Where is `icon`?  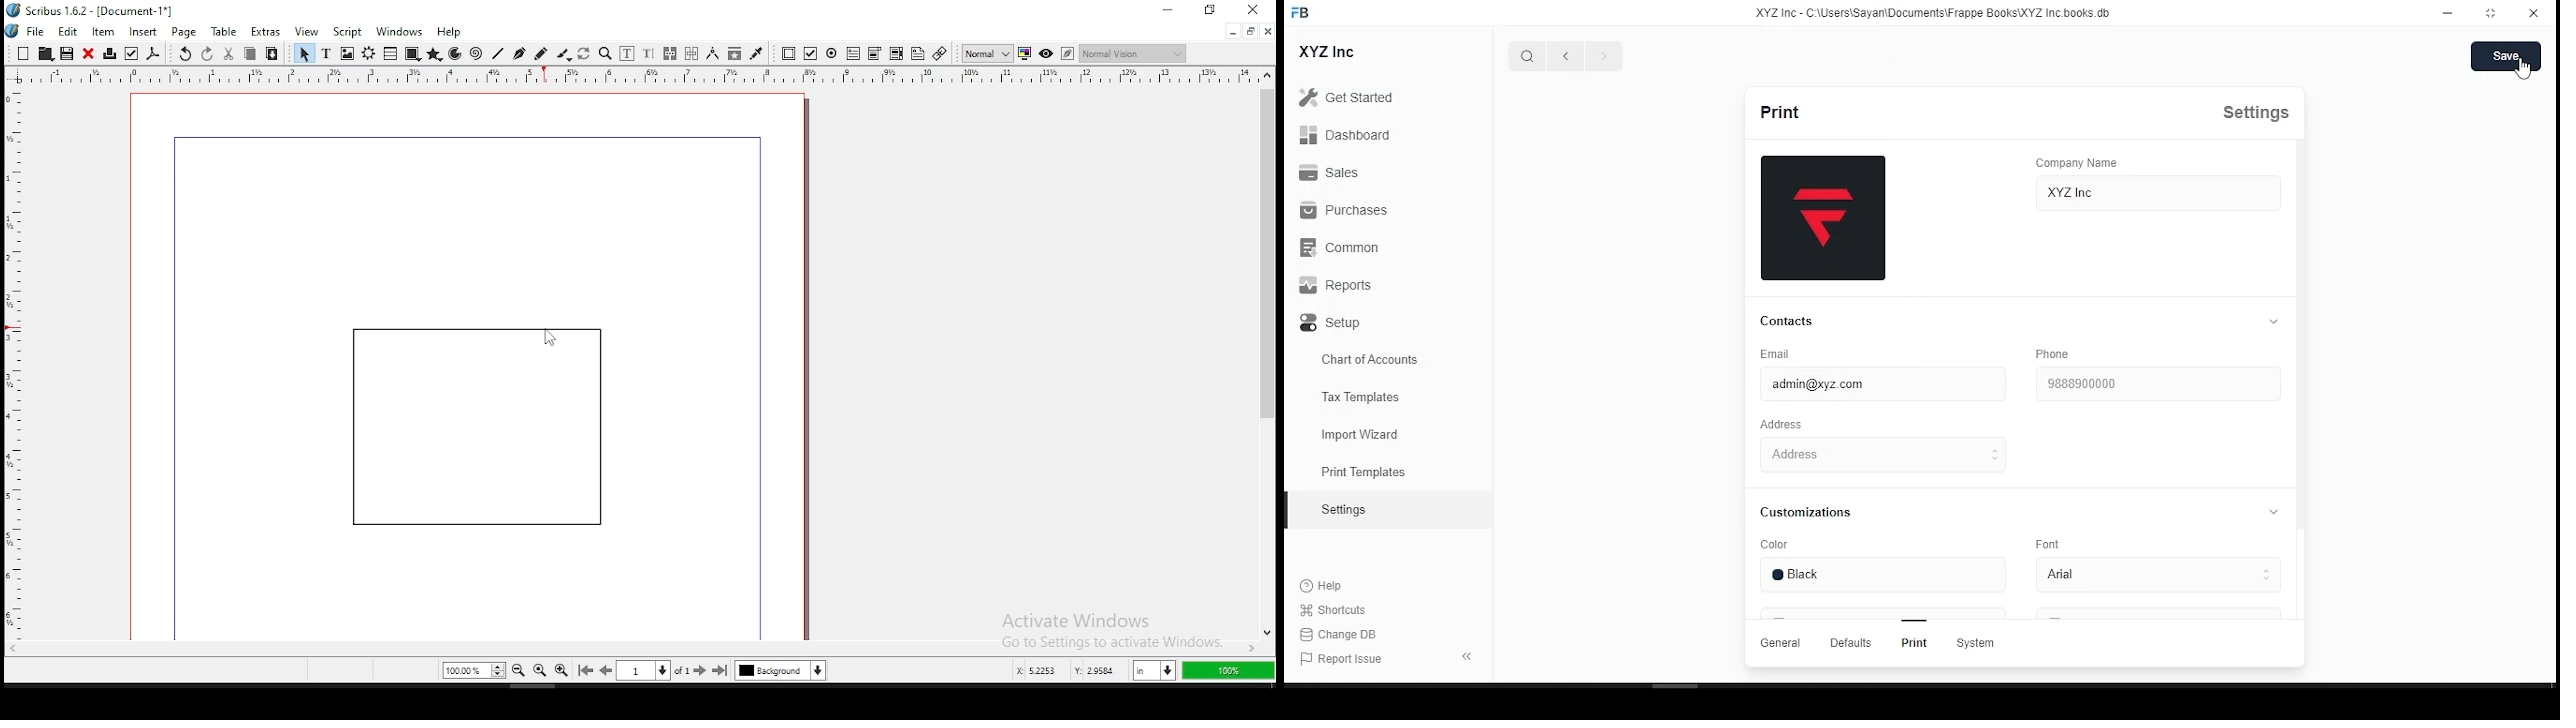
icon is located at coordinates (1307, 17).